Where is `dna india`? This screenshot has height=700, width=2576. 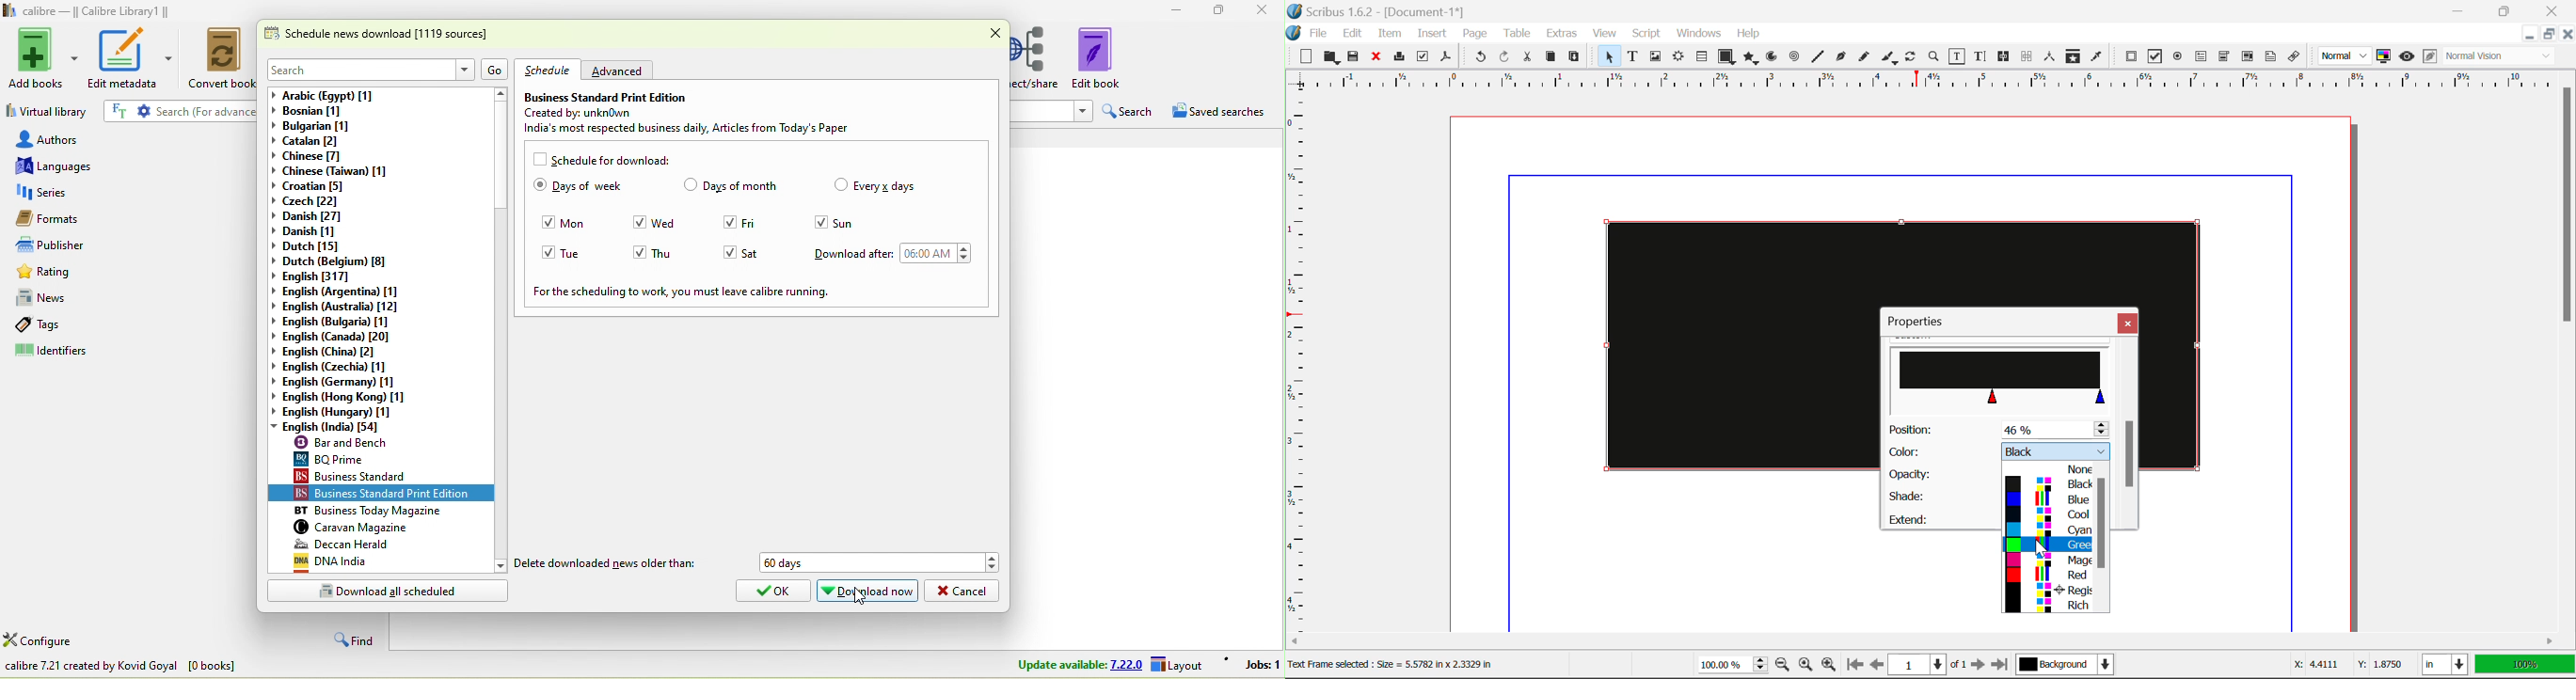 dna india is located at coordinates (384, 563).